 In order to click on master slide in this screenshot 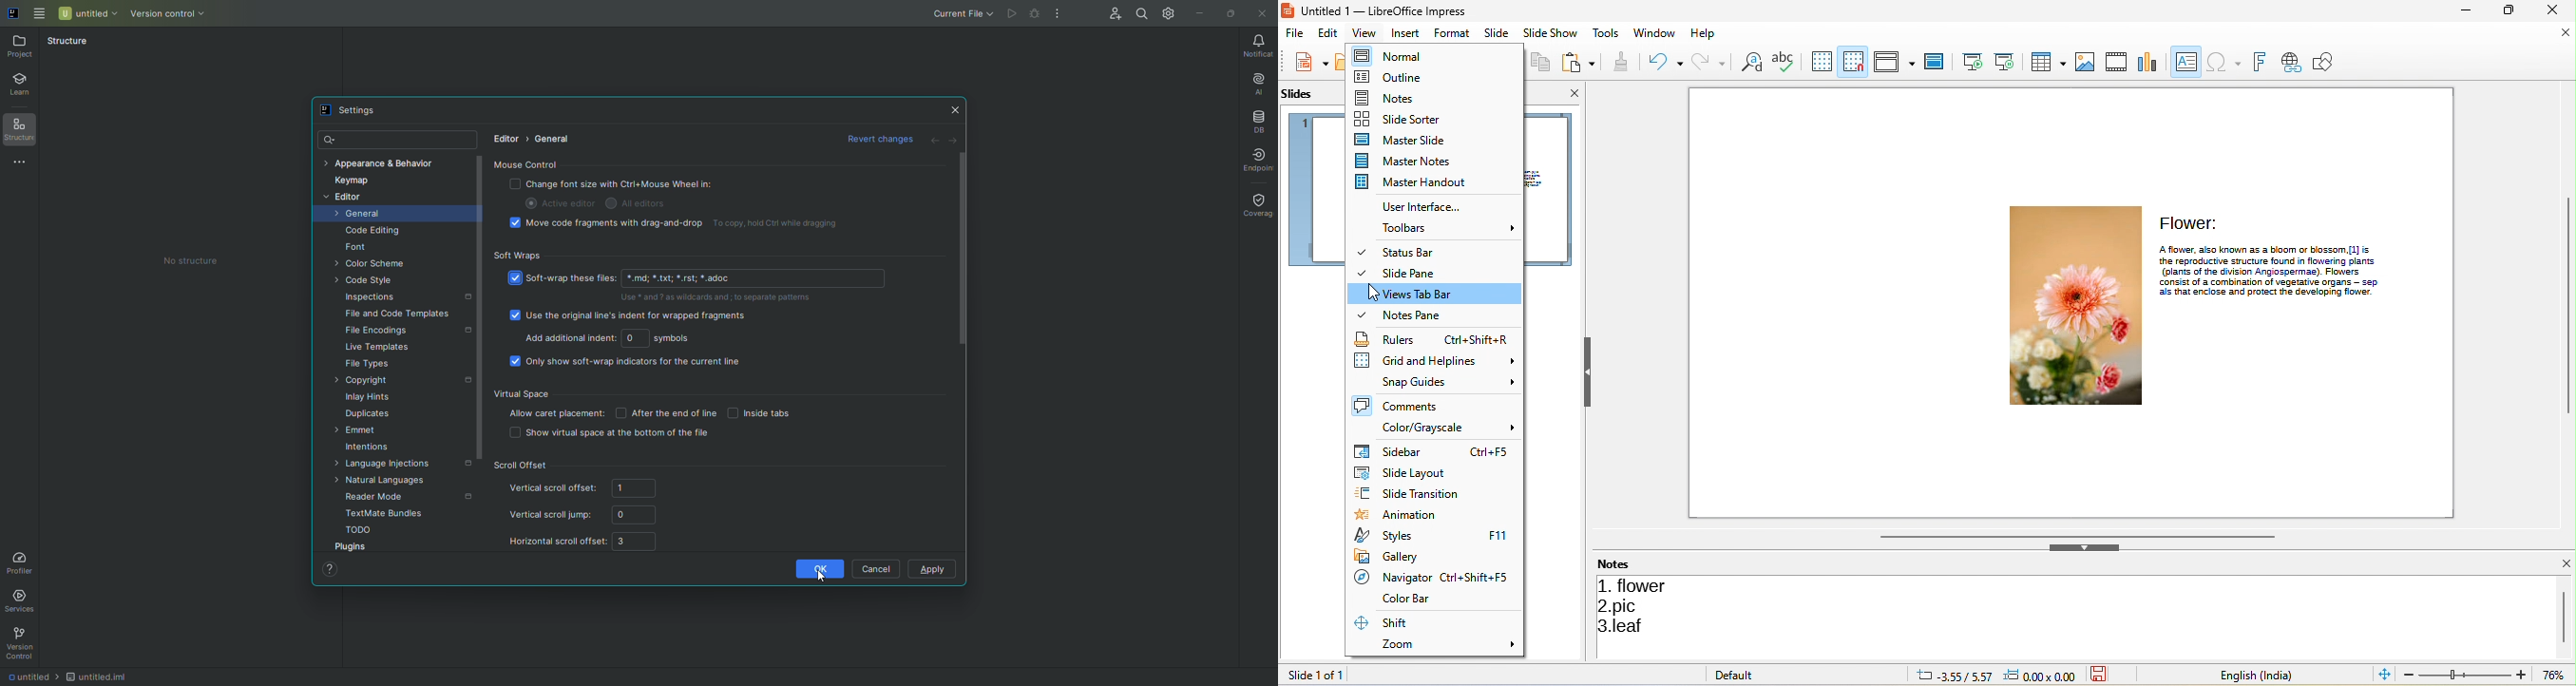, I will do `click(1936, 62)`.